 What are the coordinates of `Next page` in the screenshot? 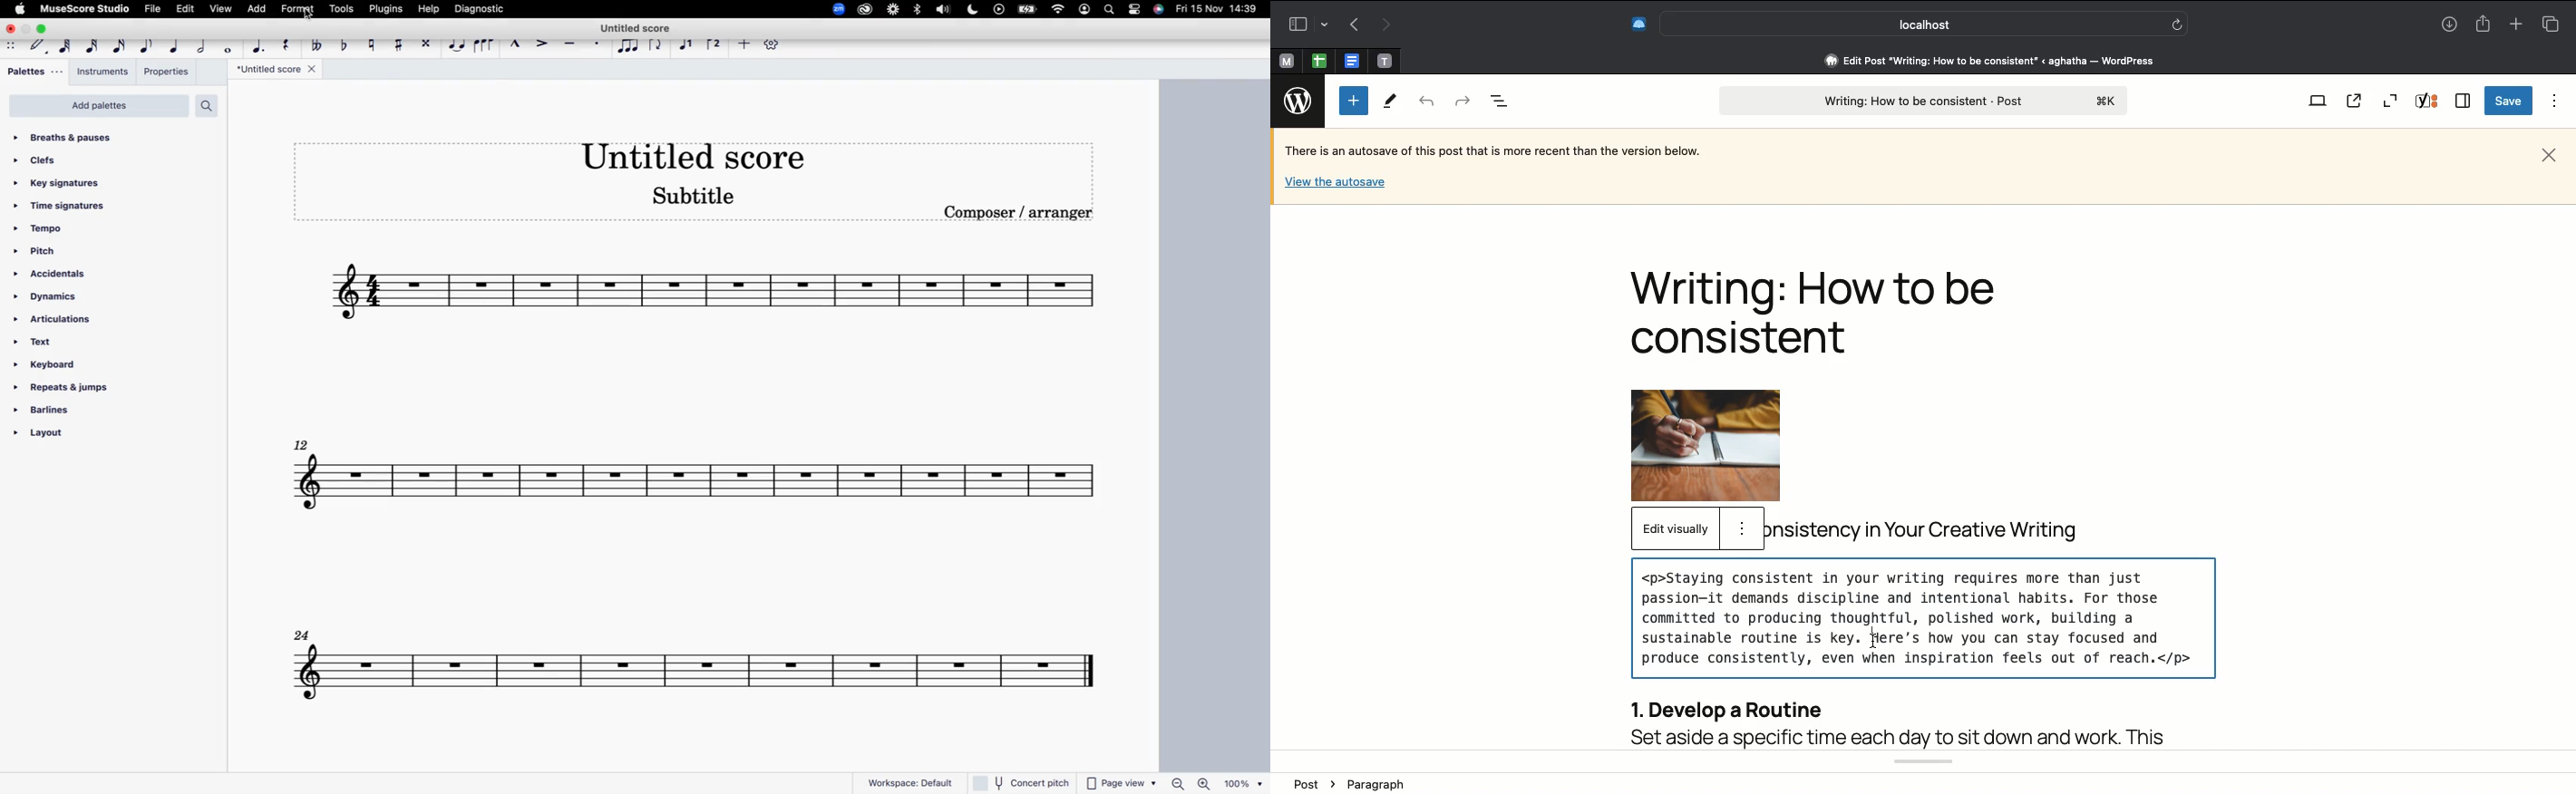 It's located at (1388, 24).